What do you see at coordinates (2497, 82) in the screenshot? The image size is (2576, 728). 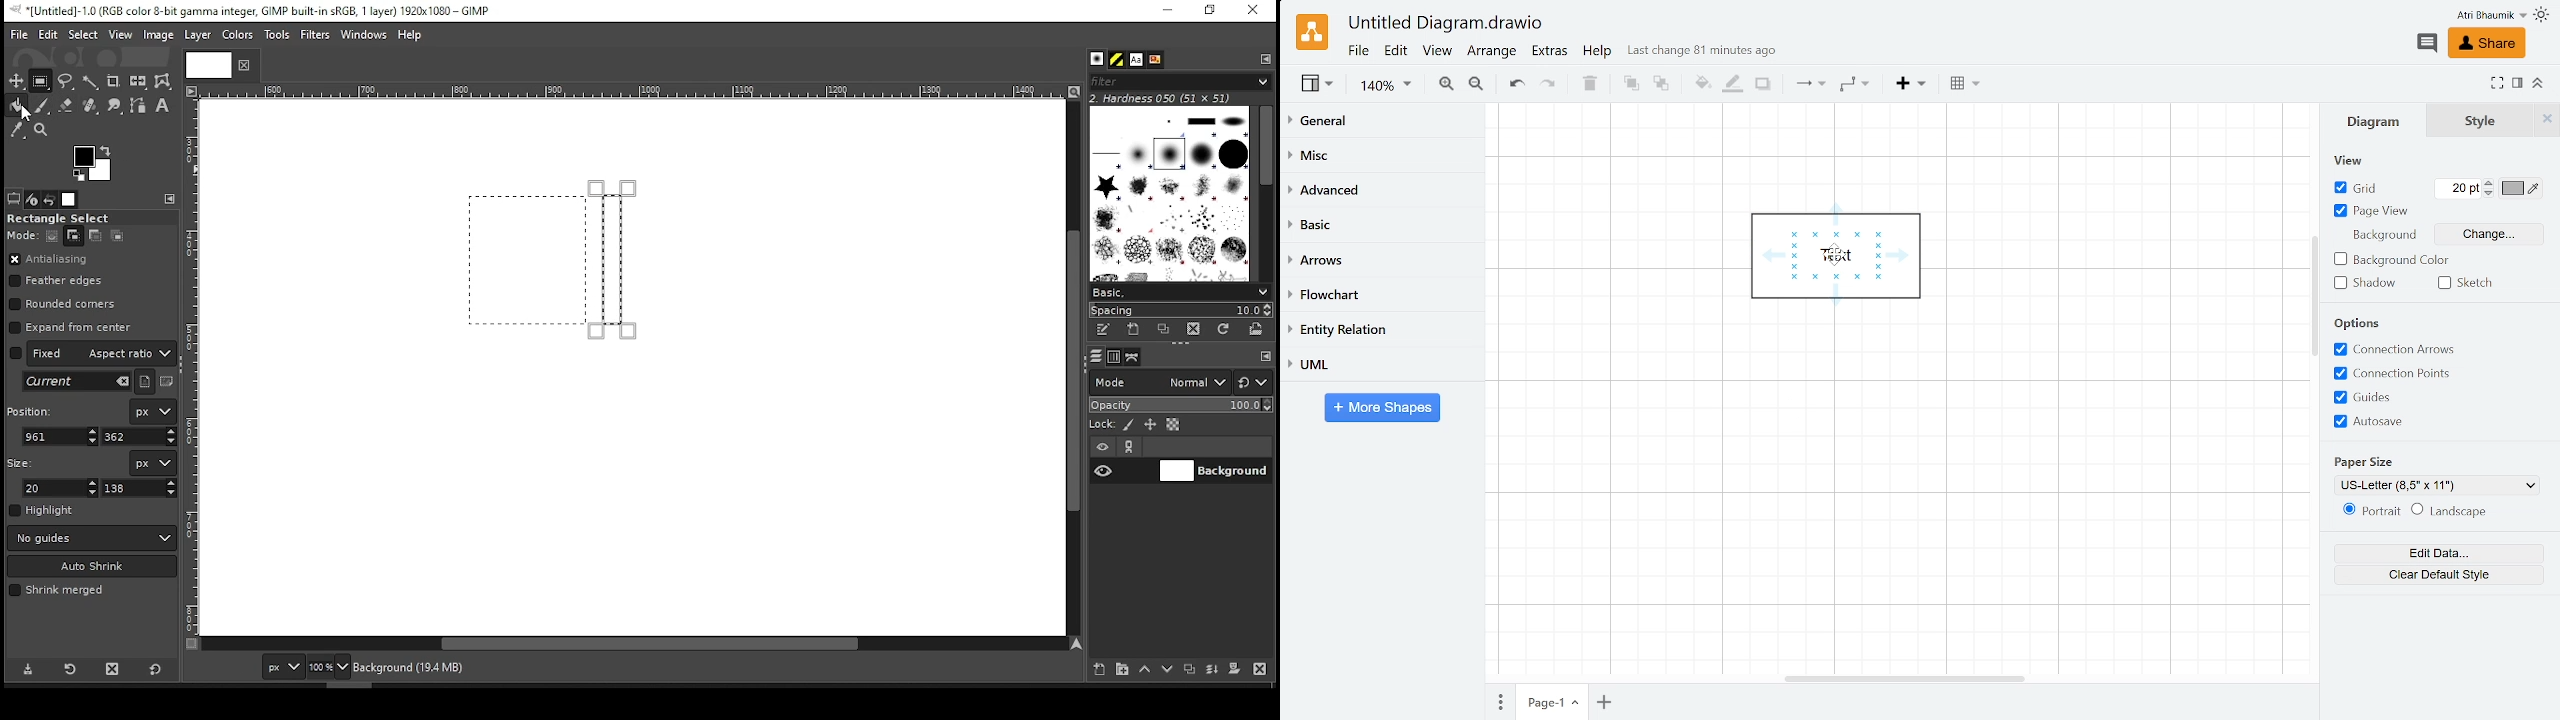 I see `Expand` at bounding box center [2497, 82].